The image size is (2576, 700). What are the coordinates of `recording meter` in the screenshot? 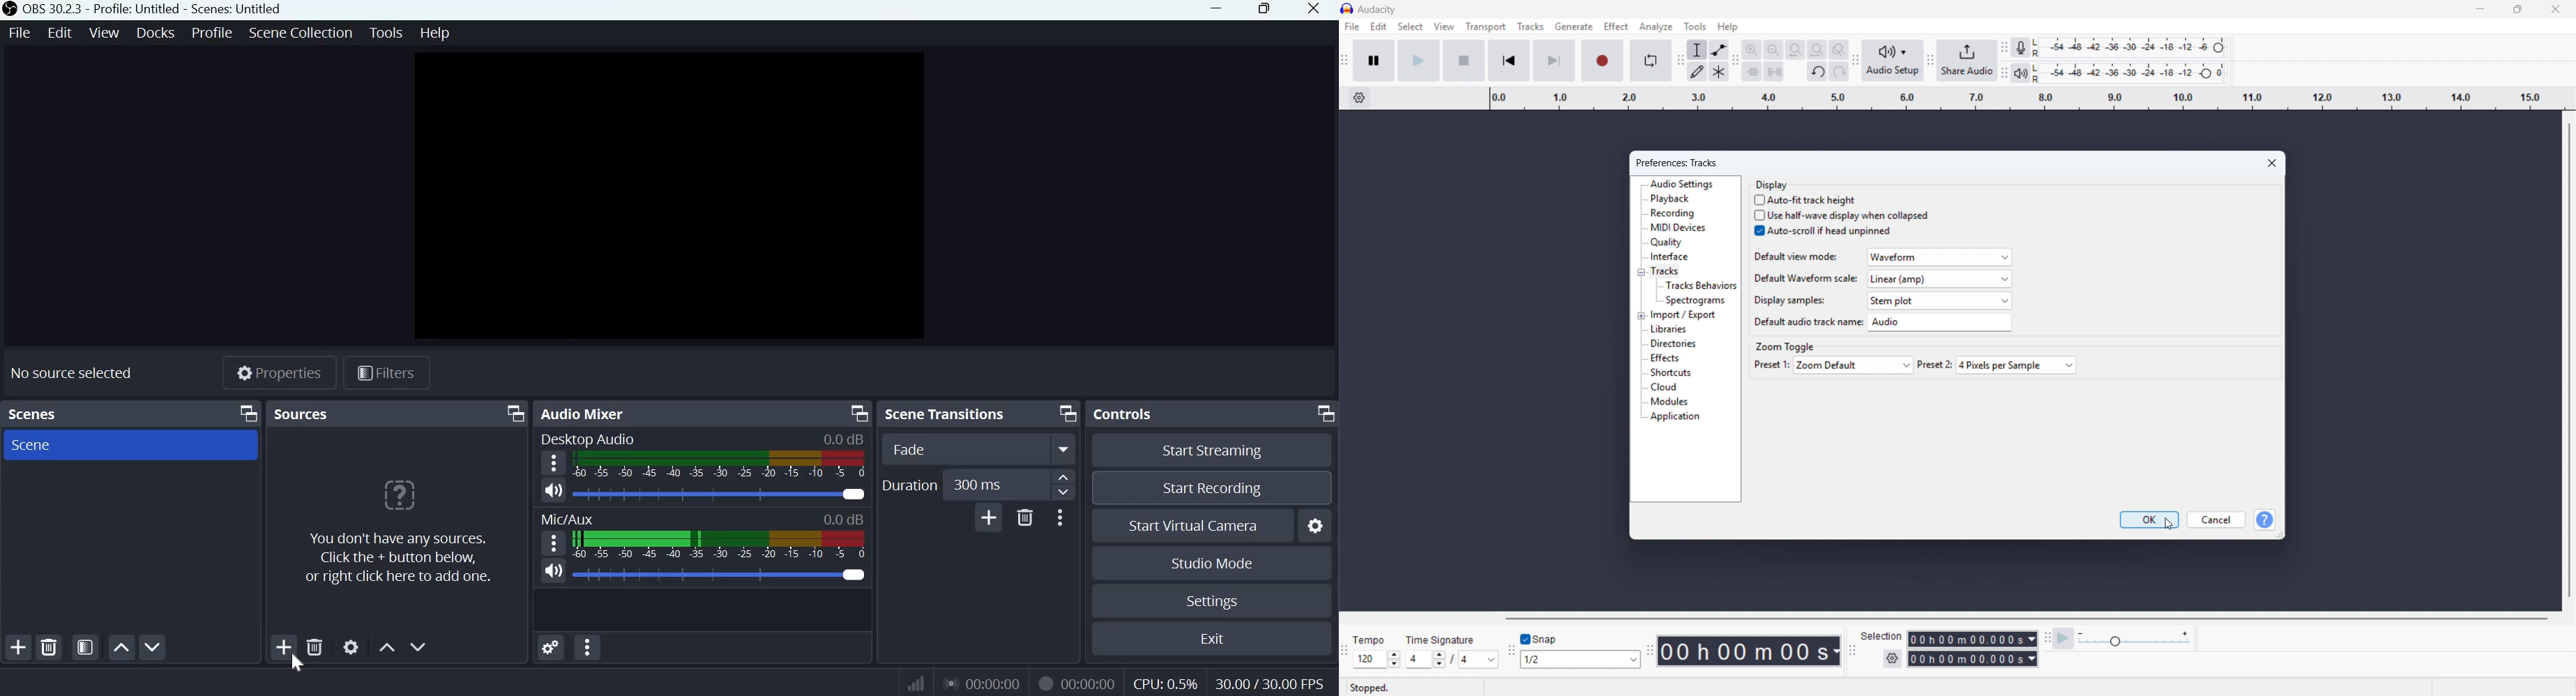 It's located at (2021, 47).